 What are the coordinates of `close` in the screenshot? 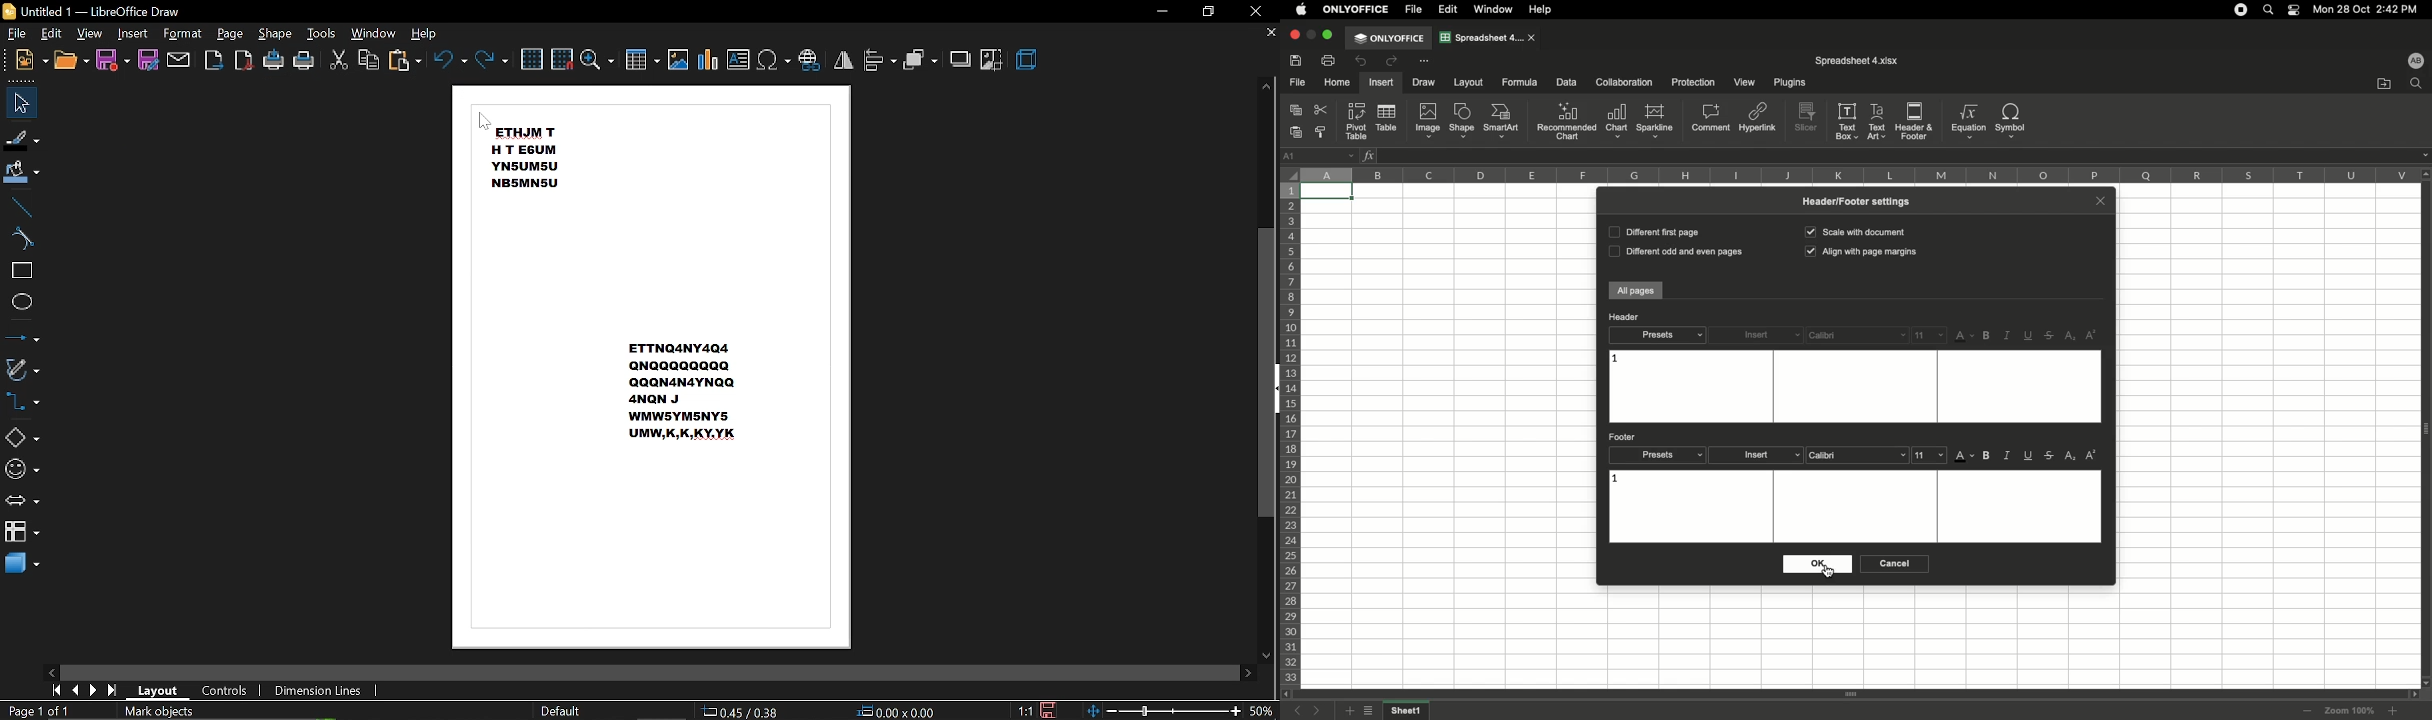 It's located at (1258, 11).